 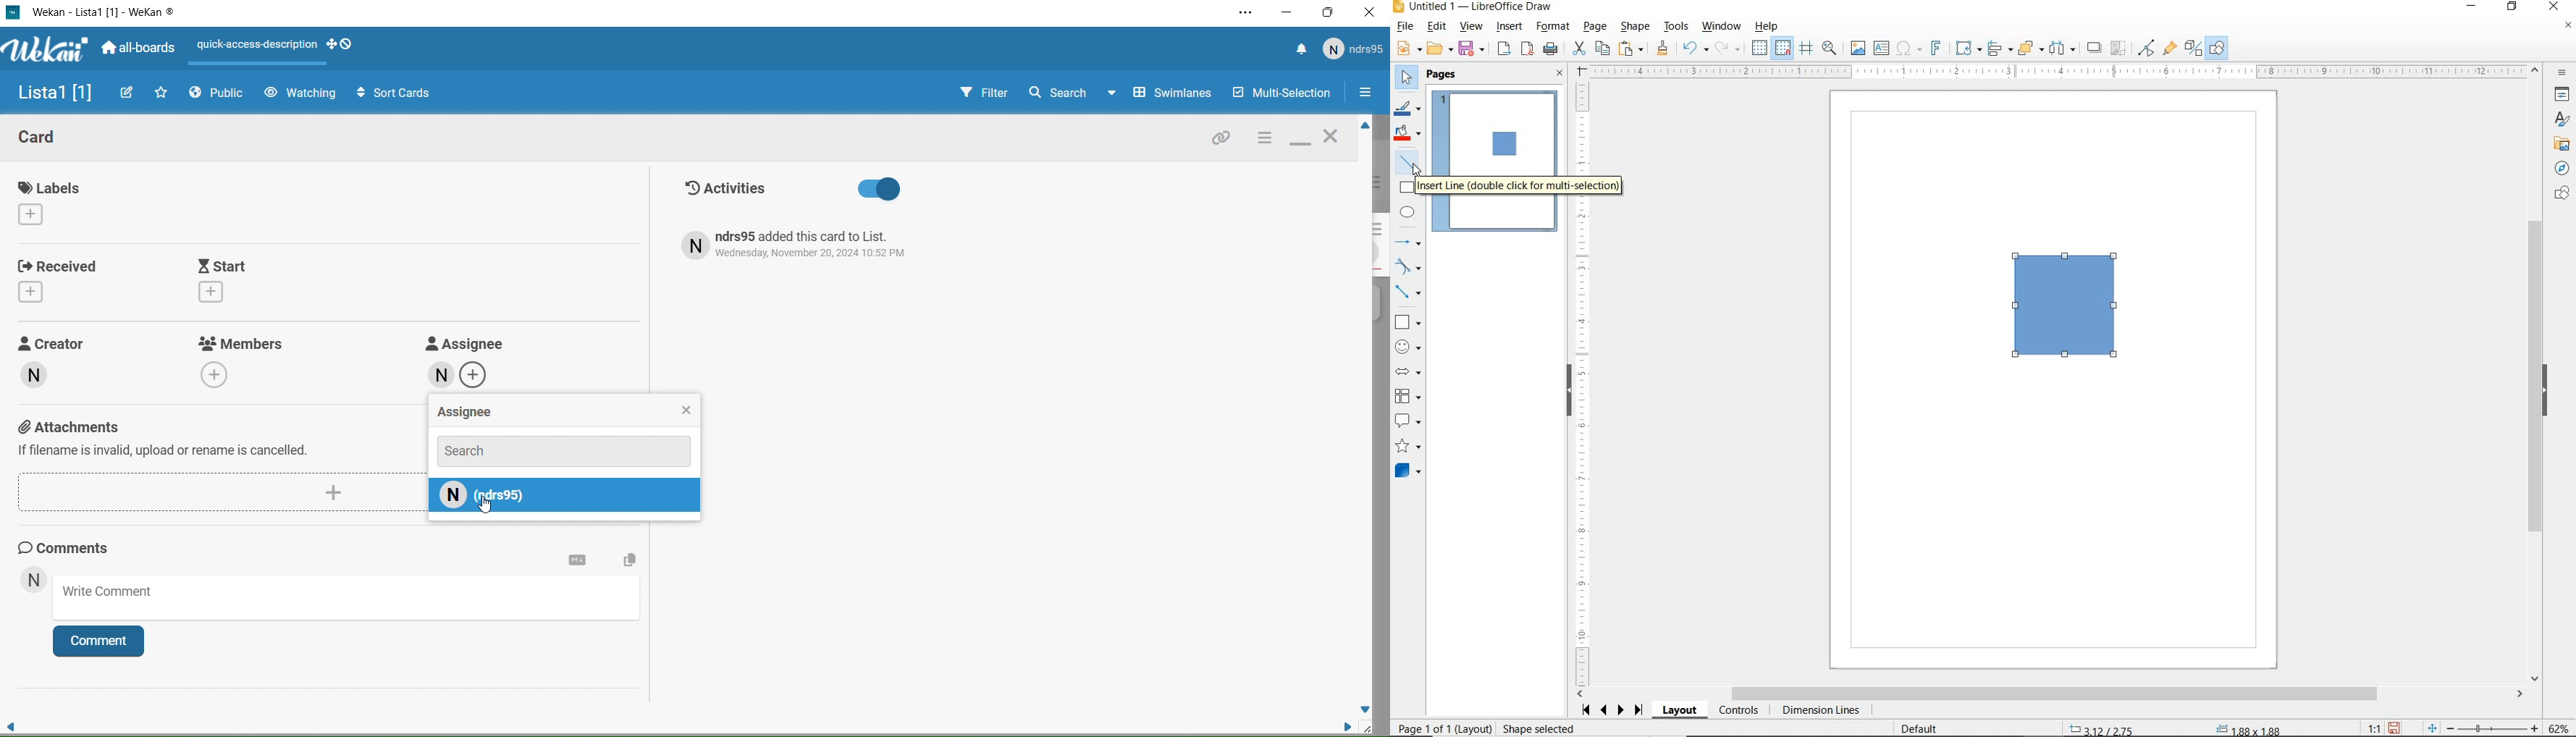 What do you see at coordinates (1411, 396) in the screenshot?
I see `FLOWCHART` at bounding box center [1411, 396].